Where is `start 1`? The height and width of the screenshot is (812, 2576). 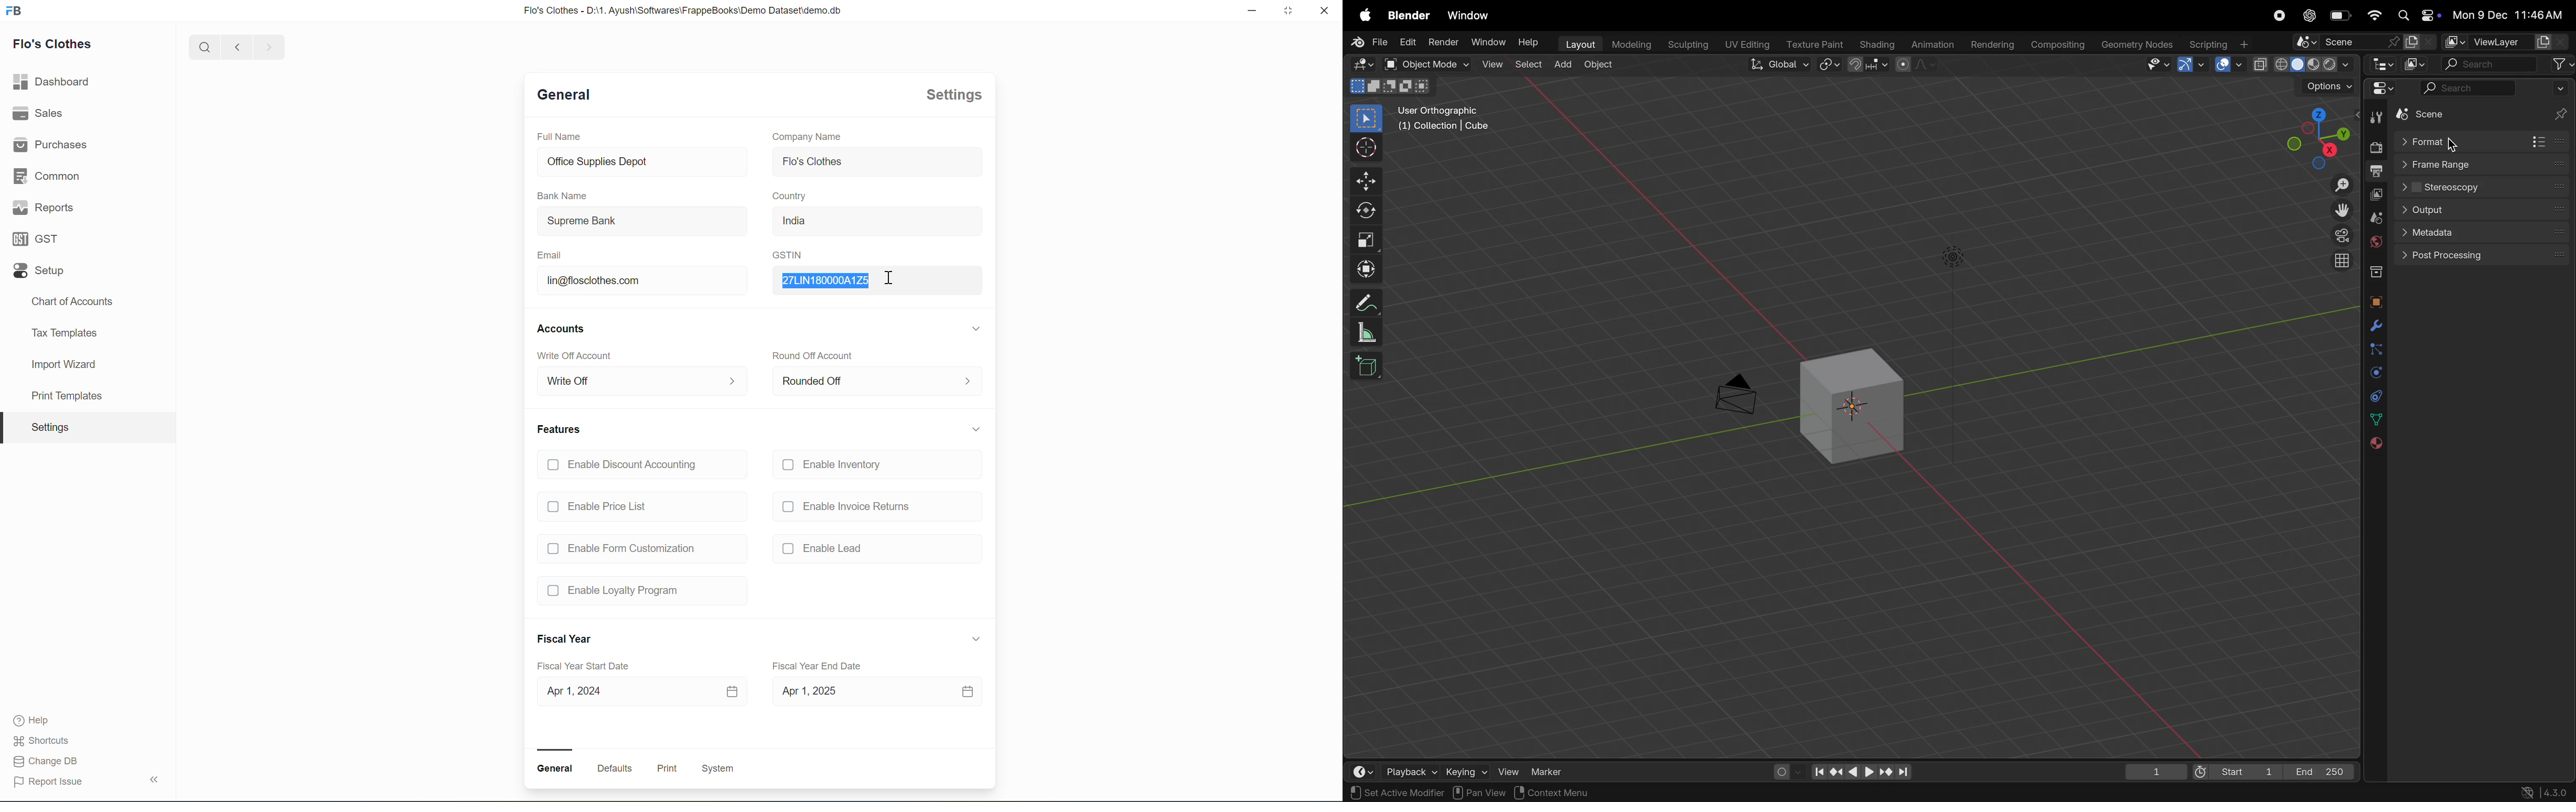 start 1 is located at coordinates (2235, 771).